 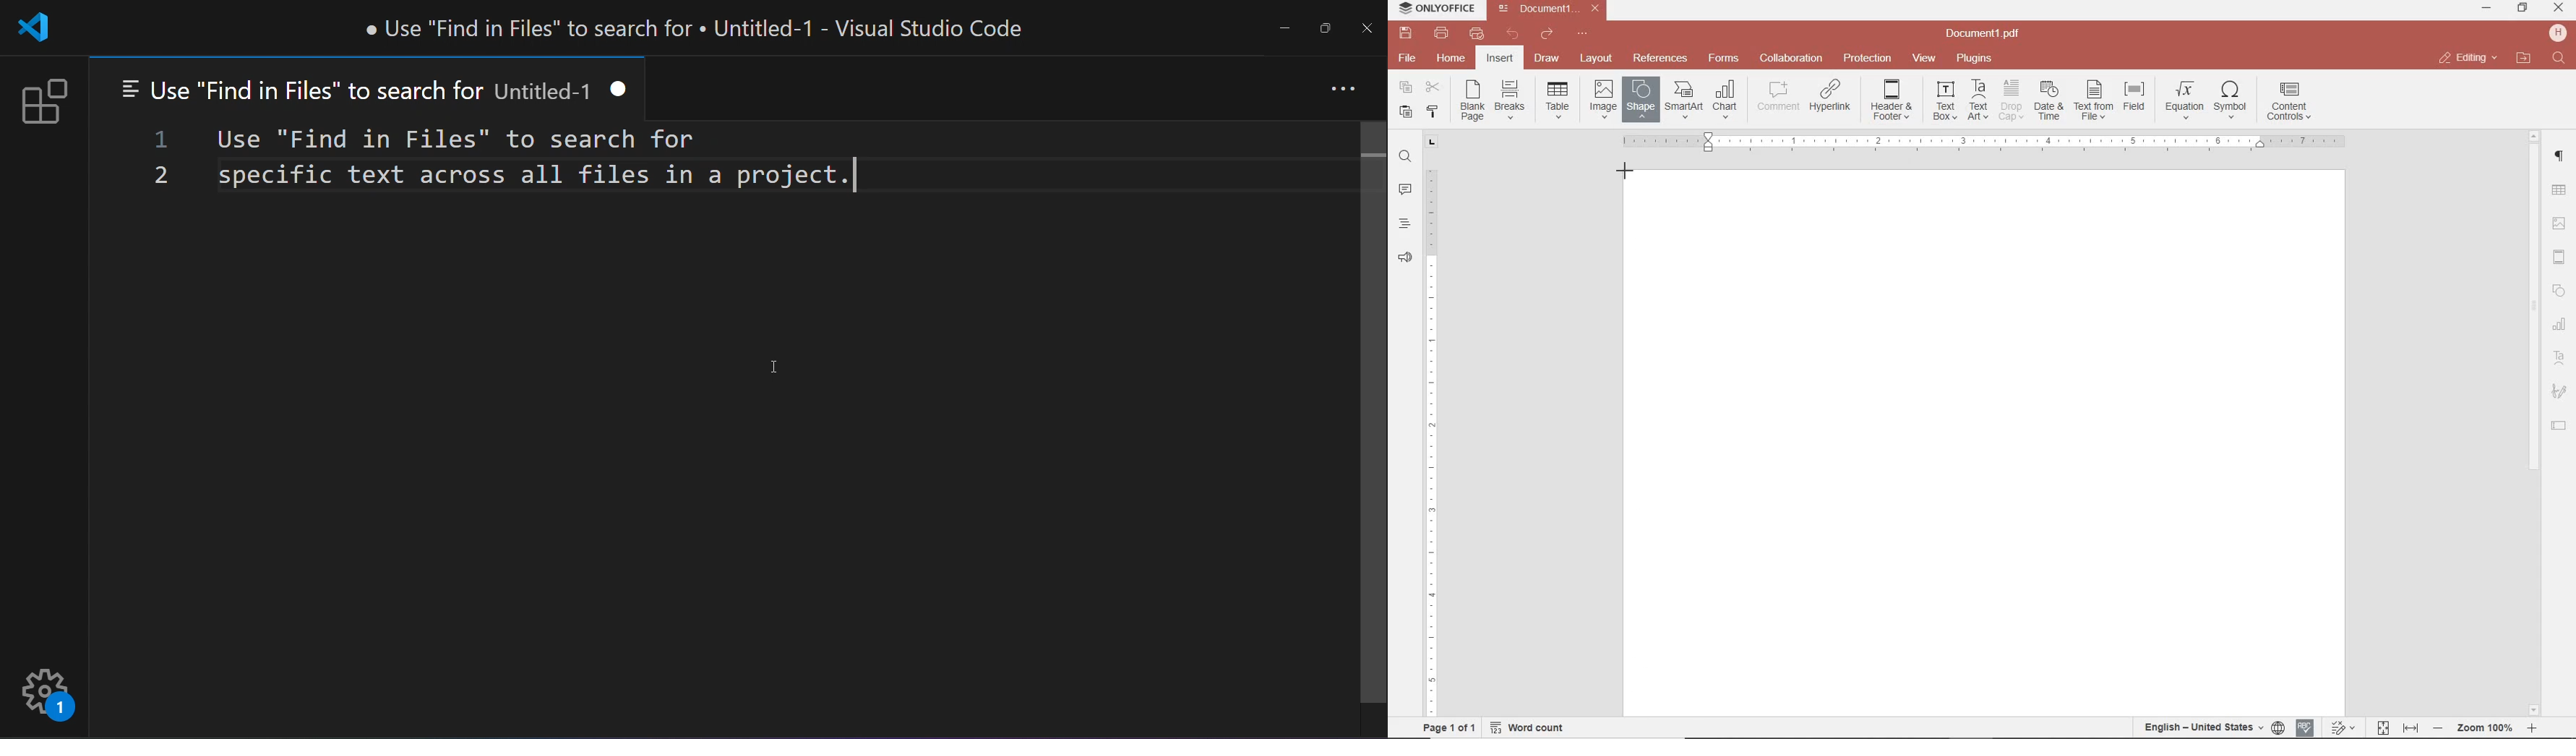 What do you see at coordinates (1404, 33) in the screenshot?
I see `save` at bounding box center [1404, 33].